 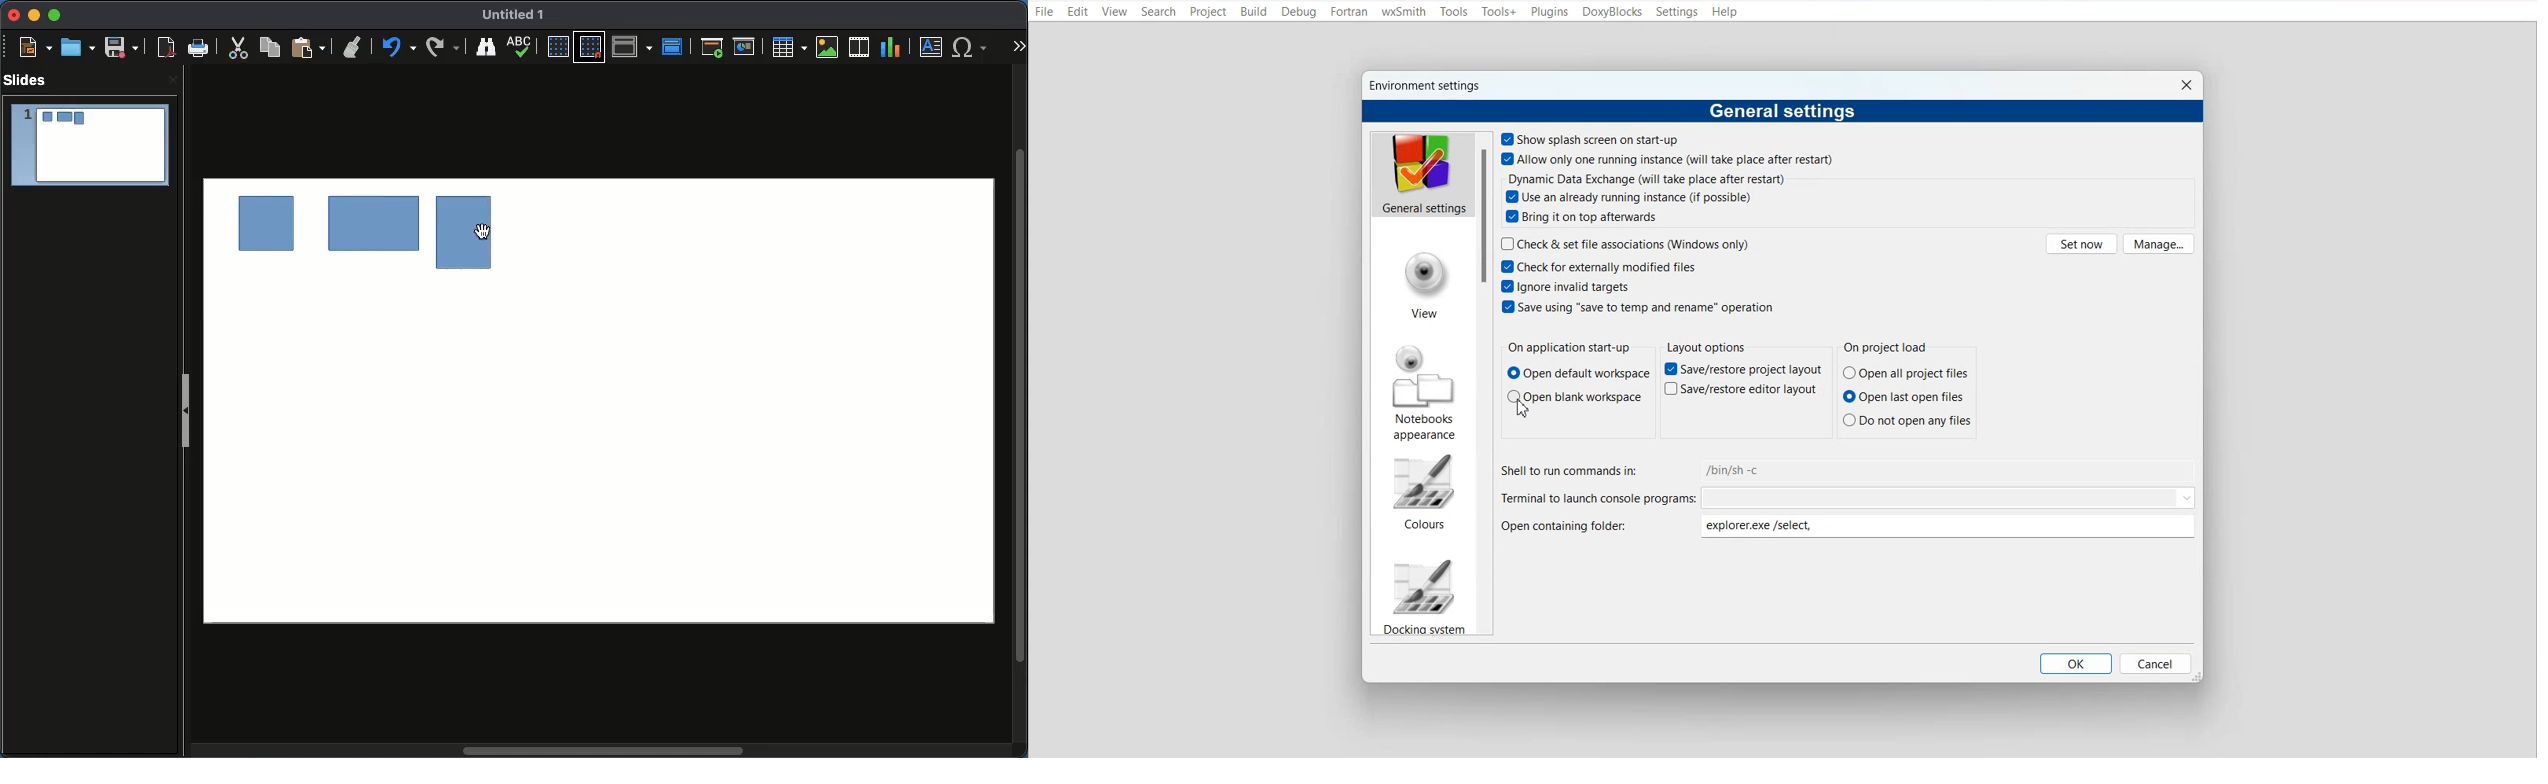 I want to click on Display views, so click(x=632, y=46).